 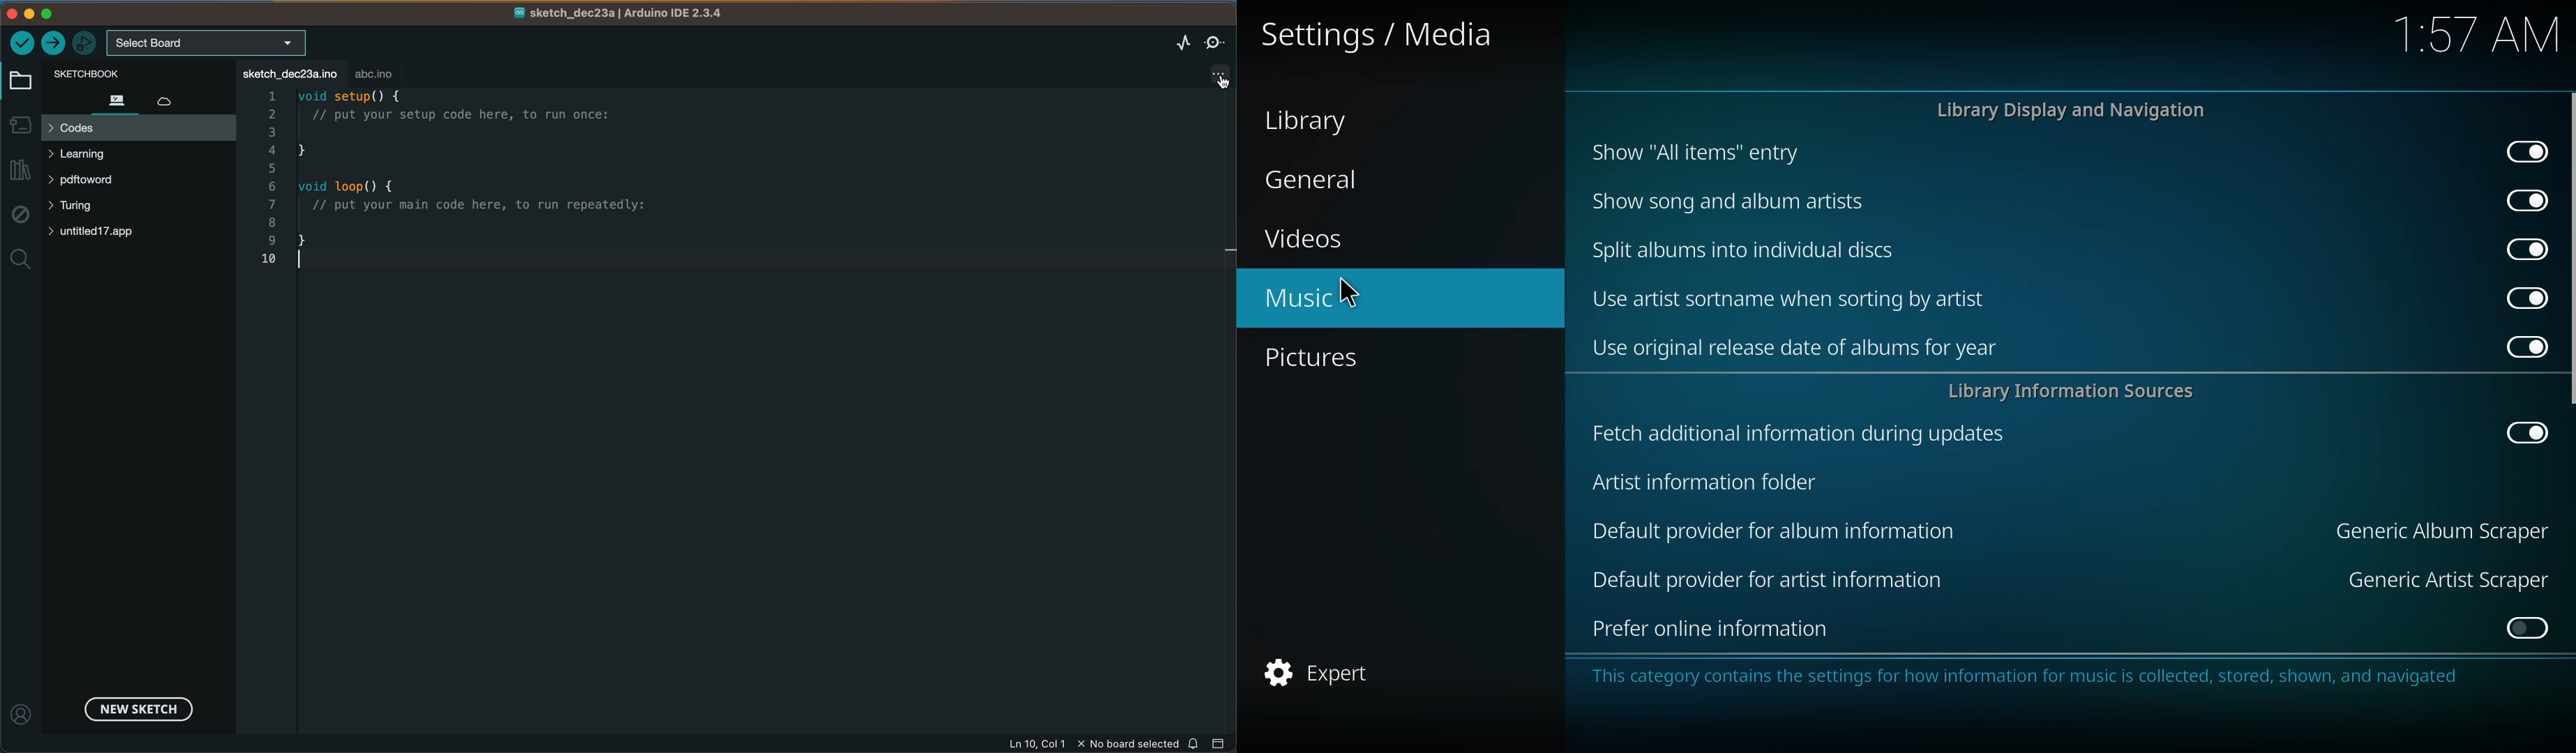 I want to click on generic, so click(x=2445, y=579).